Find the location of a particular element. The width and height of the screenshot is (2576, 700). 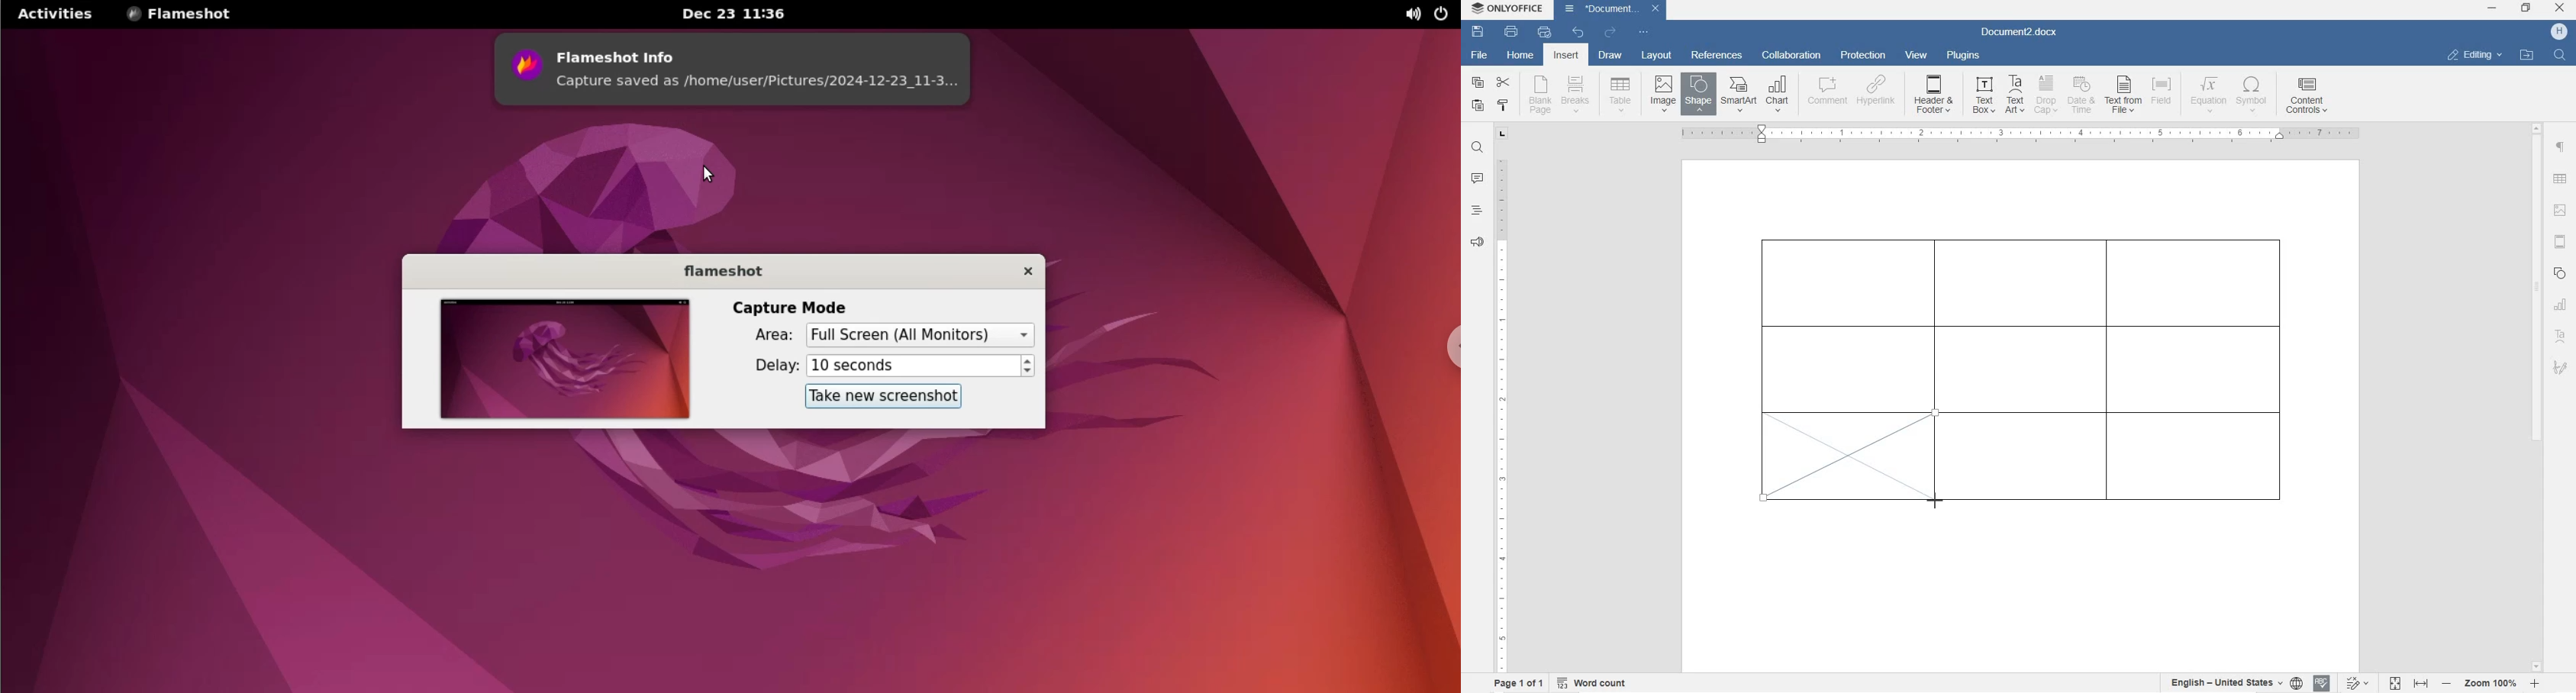

line tool/cursor location is located at coordinates (1935, 501).